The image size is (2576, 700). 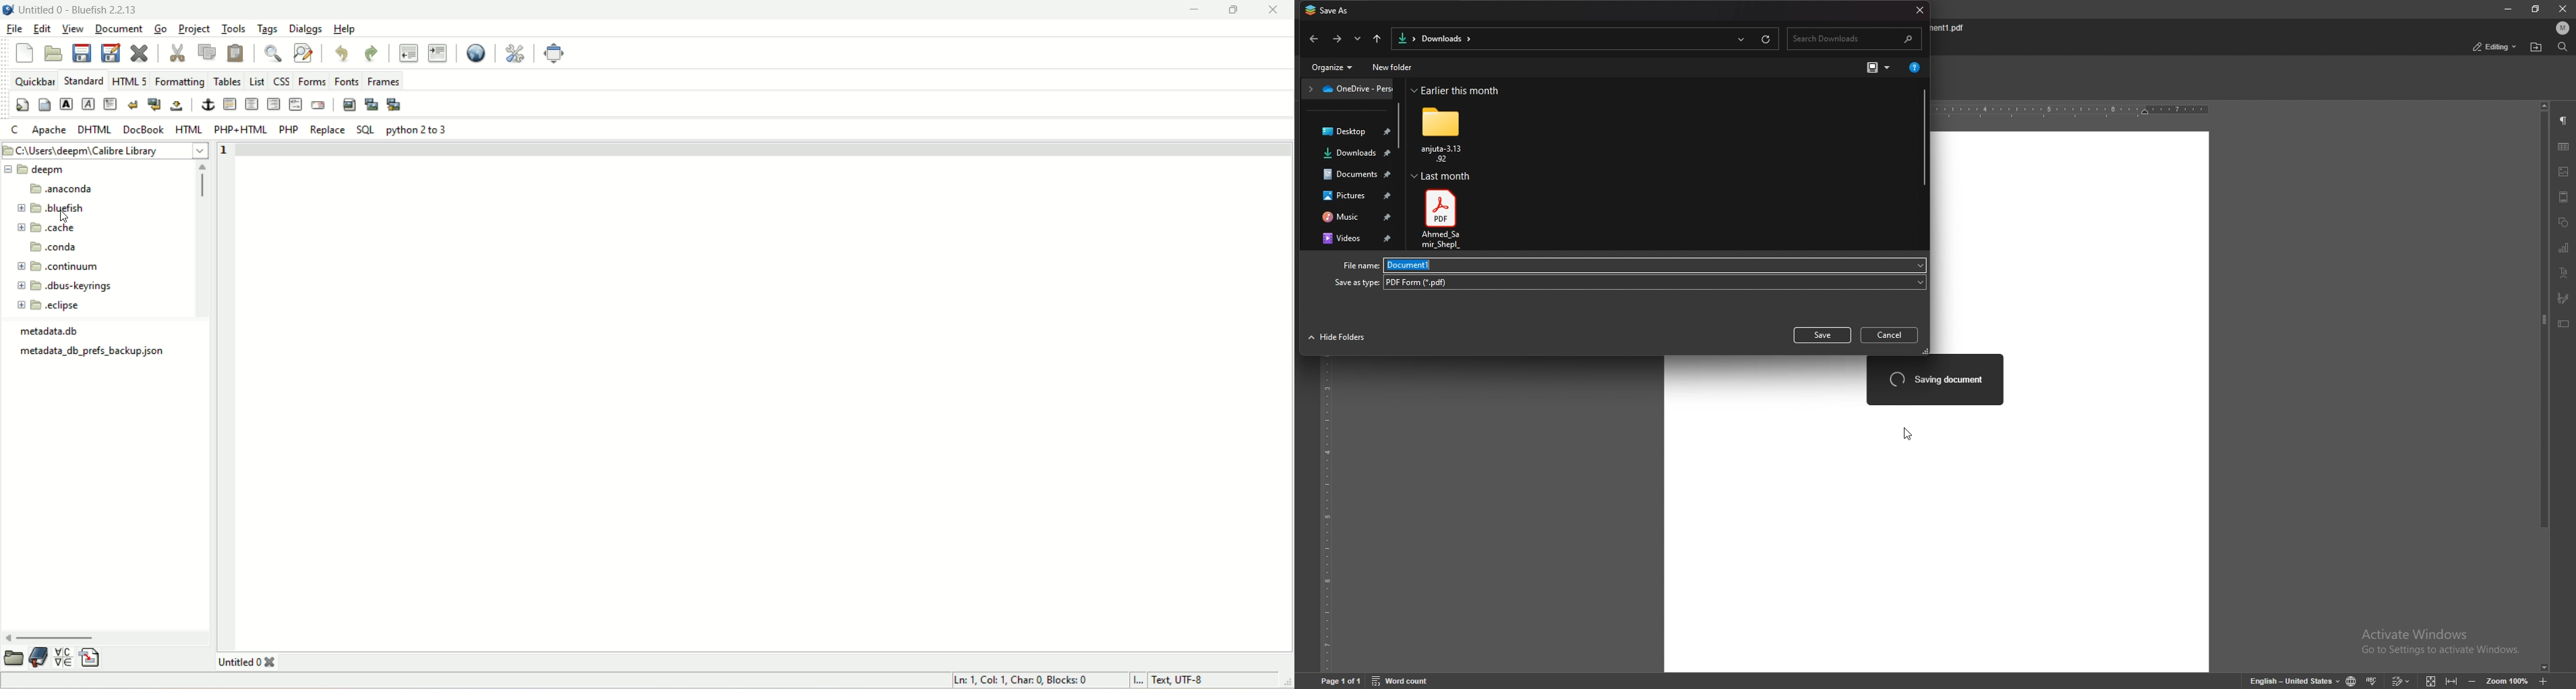 What do you see at coordinates (2507, 9) in the screenshot?
I see `minimize` at bounding box center [2507, 9].